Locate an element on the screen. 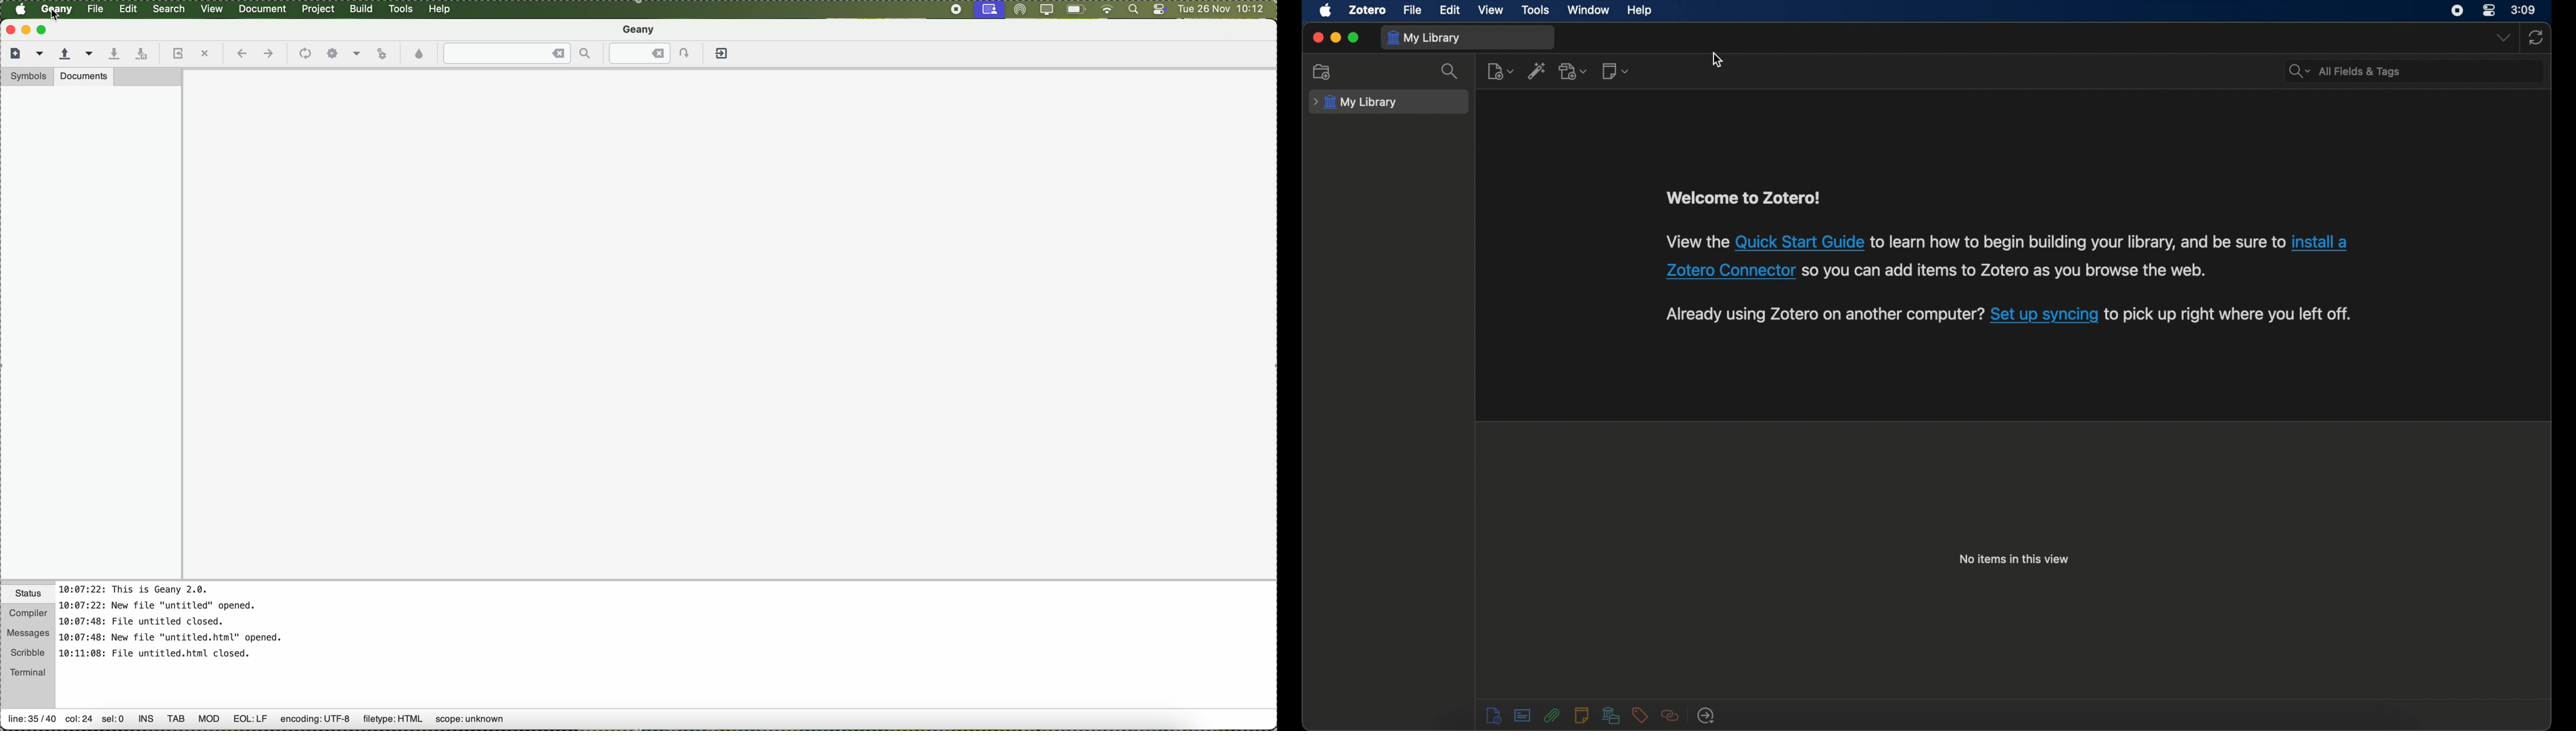  zotero is located at coordinates (1366, 9).